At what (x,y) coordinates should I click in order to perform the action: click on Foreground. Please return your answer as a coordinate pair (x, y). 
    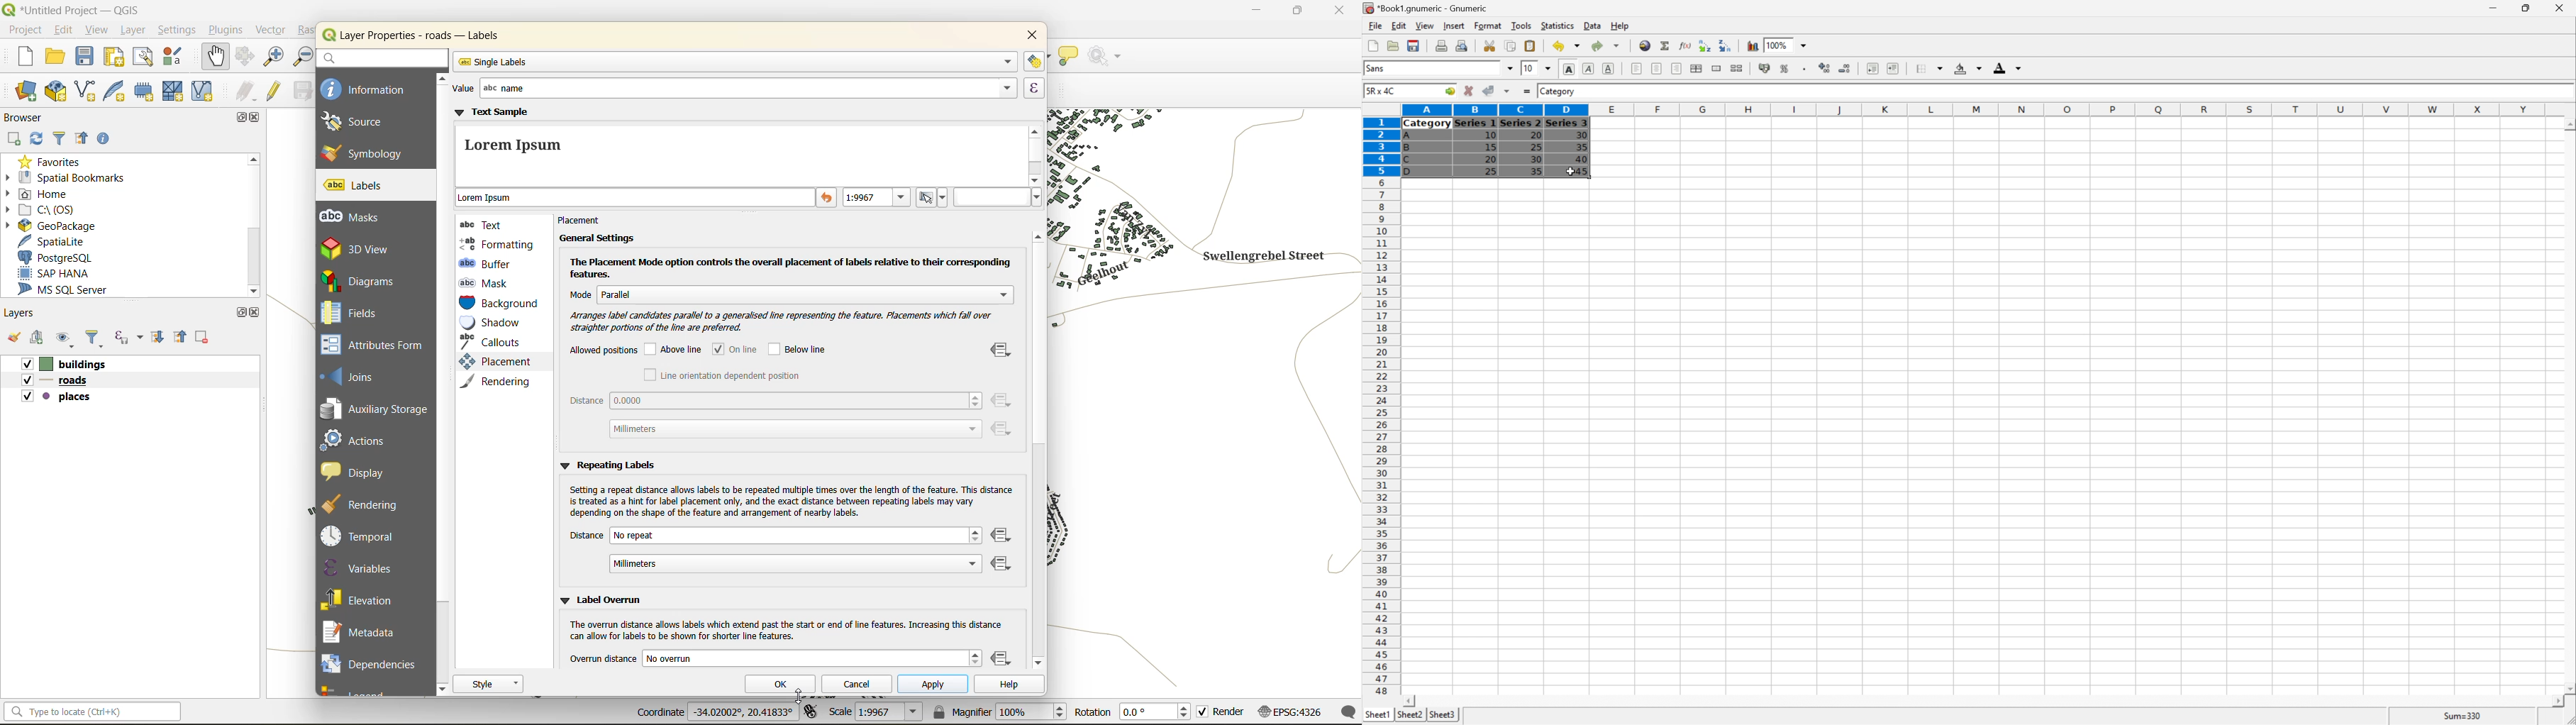
    Looking at the image, I should click on (2006, 66).